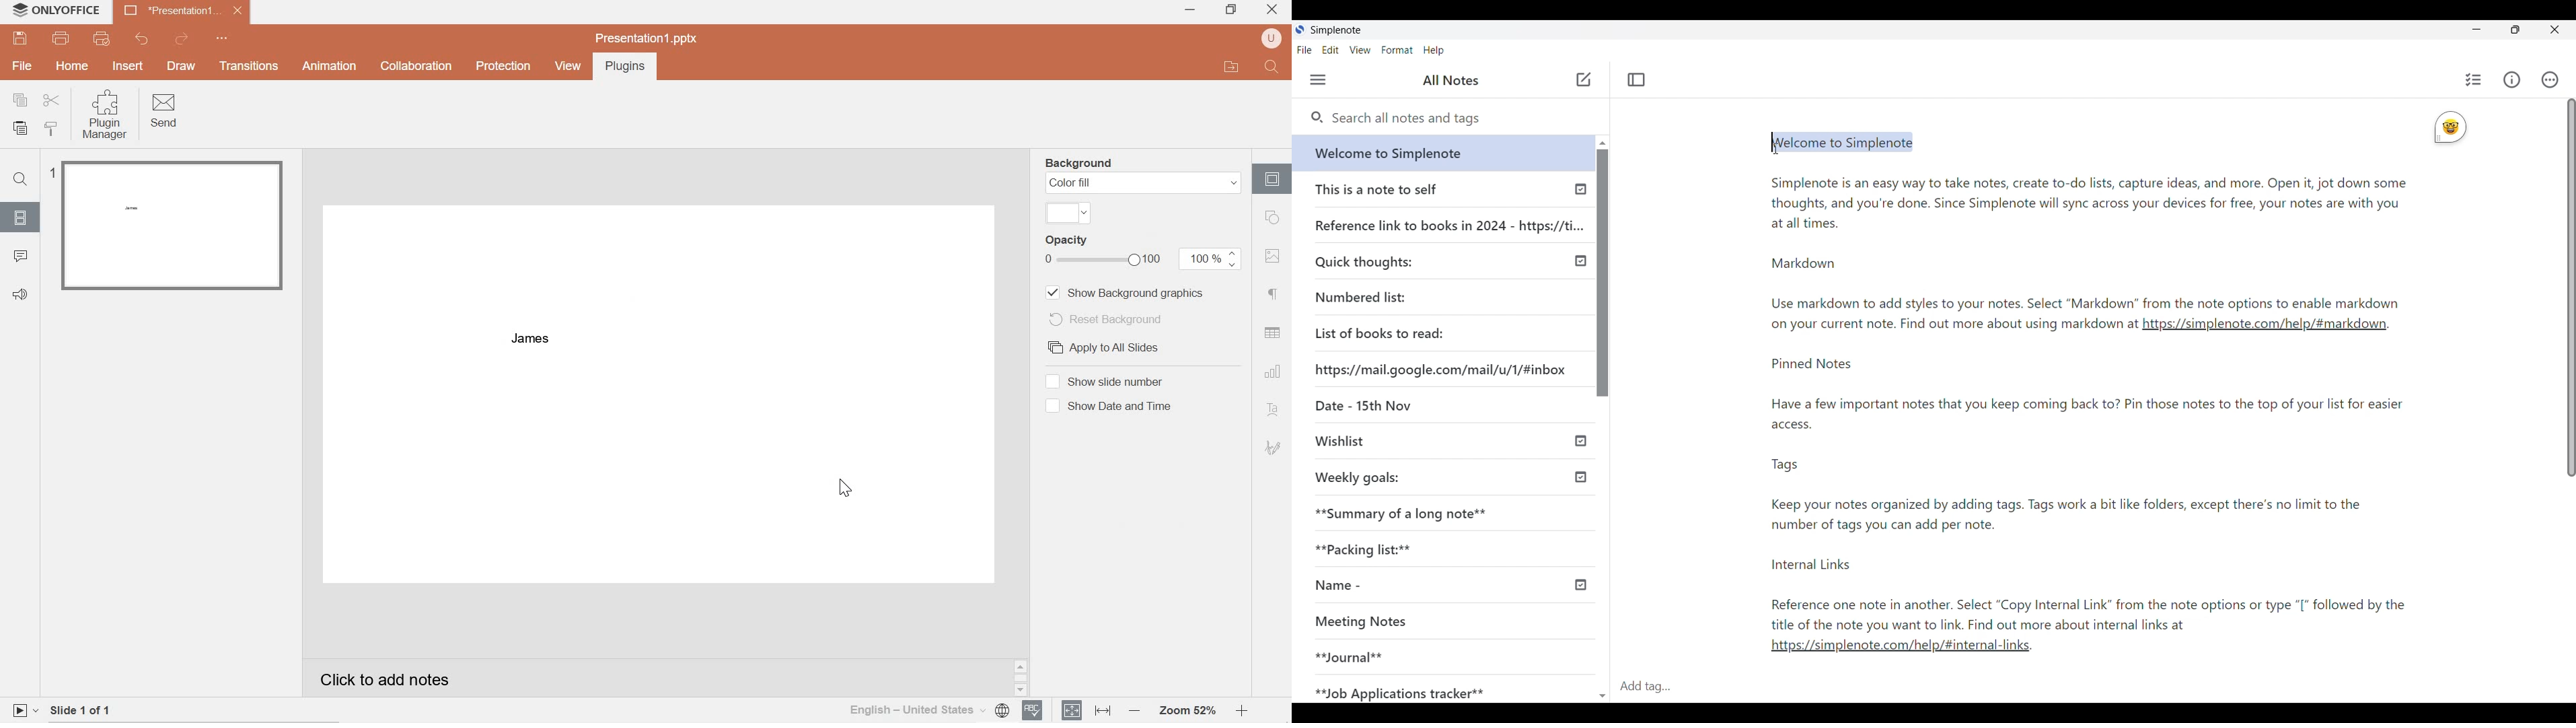 The width and height of the screenshot is (2576, 728). I want to click on quick print, so click(106, 39).